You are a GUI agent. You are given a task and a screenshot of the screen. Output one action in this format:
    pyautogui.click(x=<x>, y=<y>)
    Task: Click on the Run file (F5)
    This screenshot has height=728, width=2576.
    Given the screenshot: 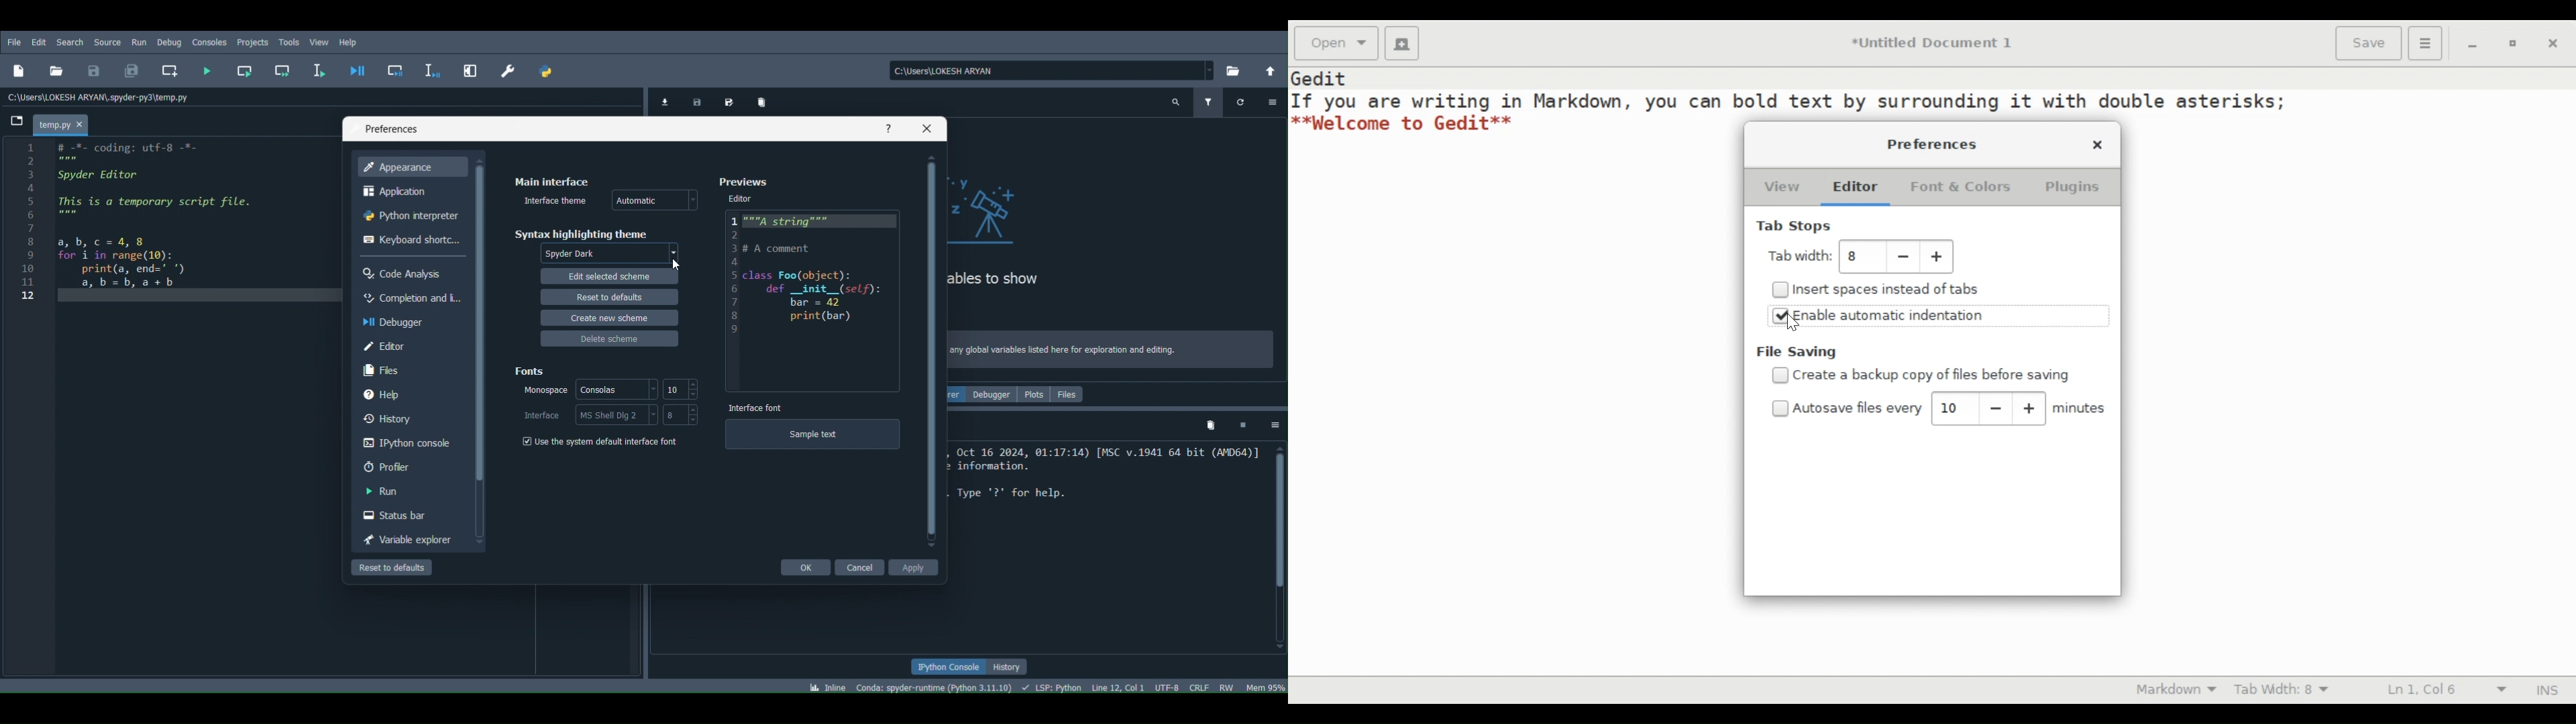 What is the action you would take?
    pyautogui.click(x=209, y=71)
    